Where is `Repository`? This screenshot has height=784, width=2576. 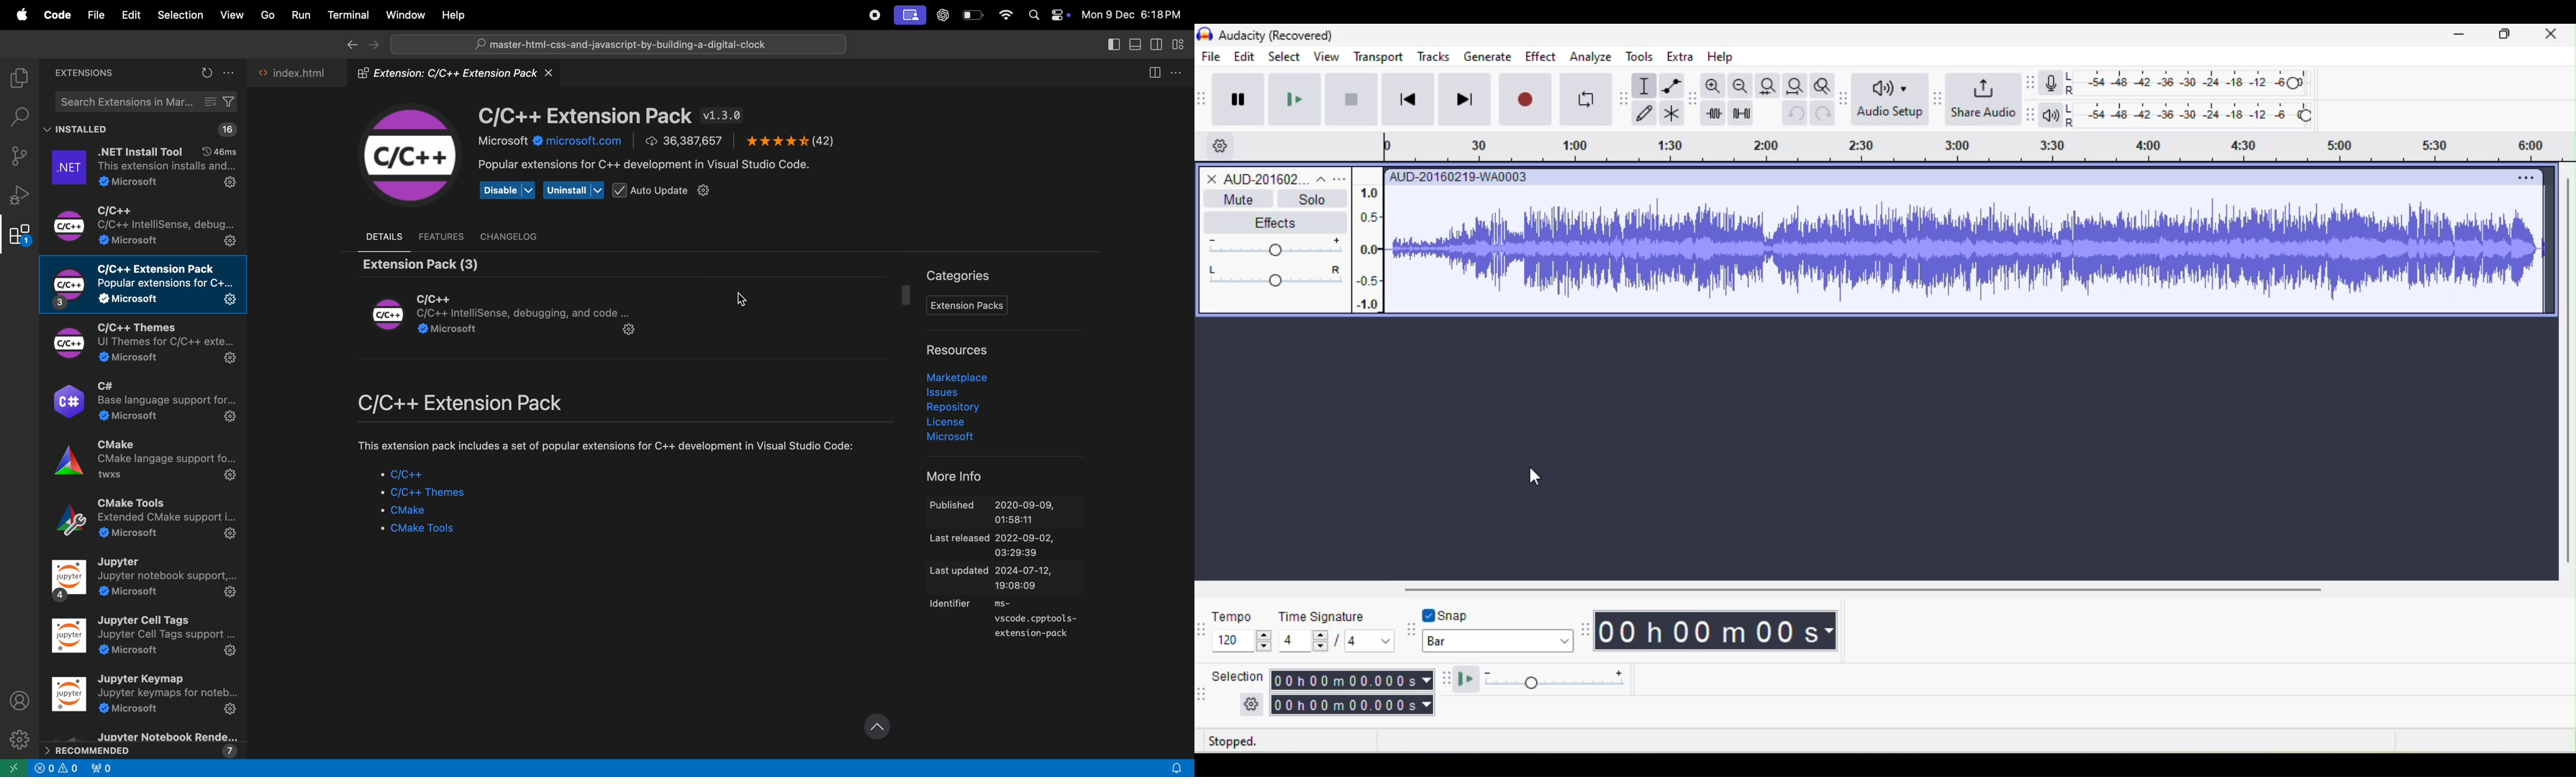 Repository is located at coordinates (956, 407).